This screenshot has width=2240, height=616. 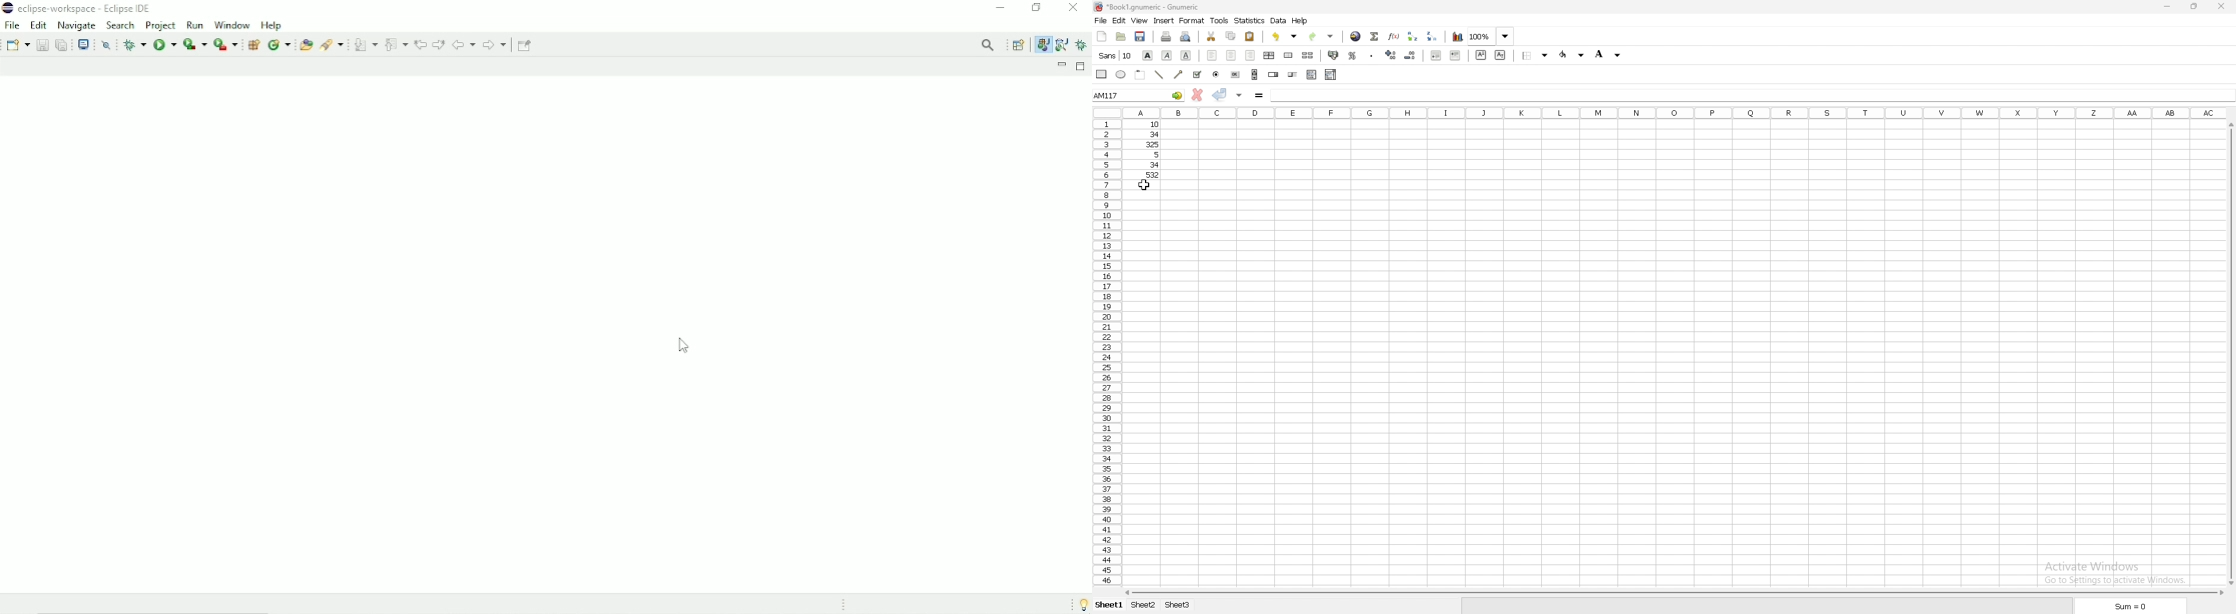 I want to click on radio button, so click(x=1217, y=75).